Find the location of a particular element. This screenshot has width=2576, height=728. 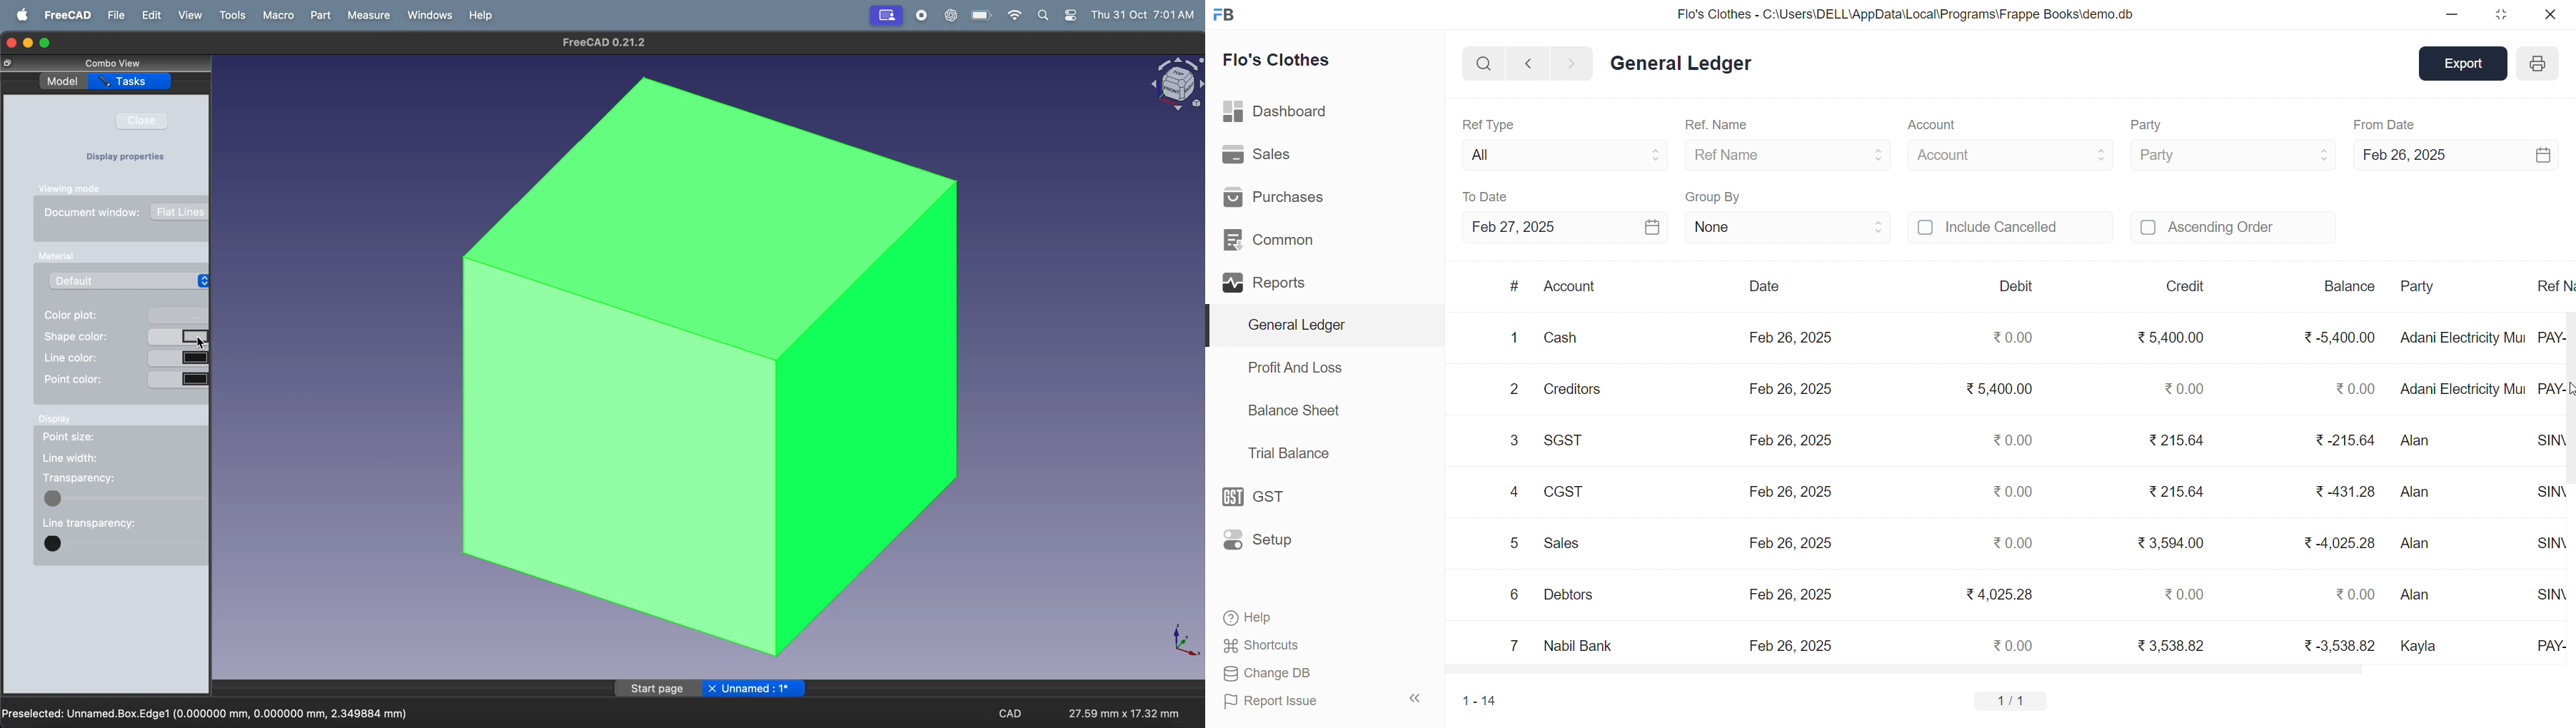

maximize is located at coordinates (46, 44).